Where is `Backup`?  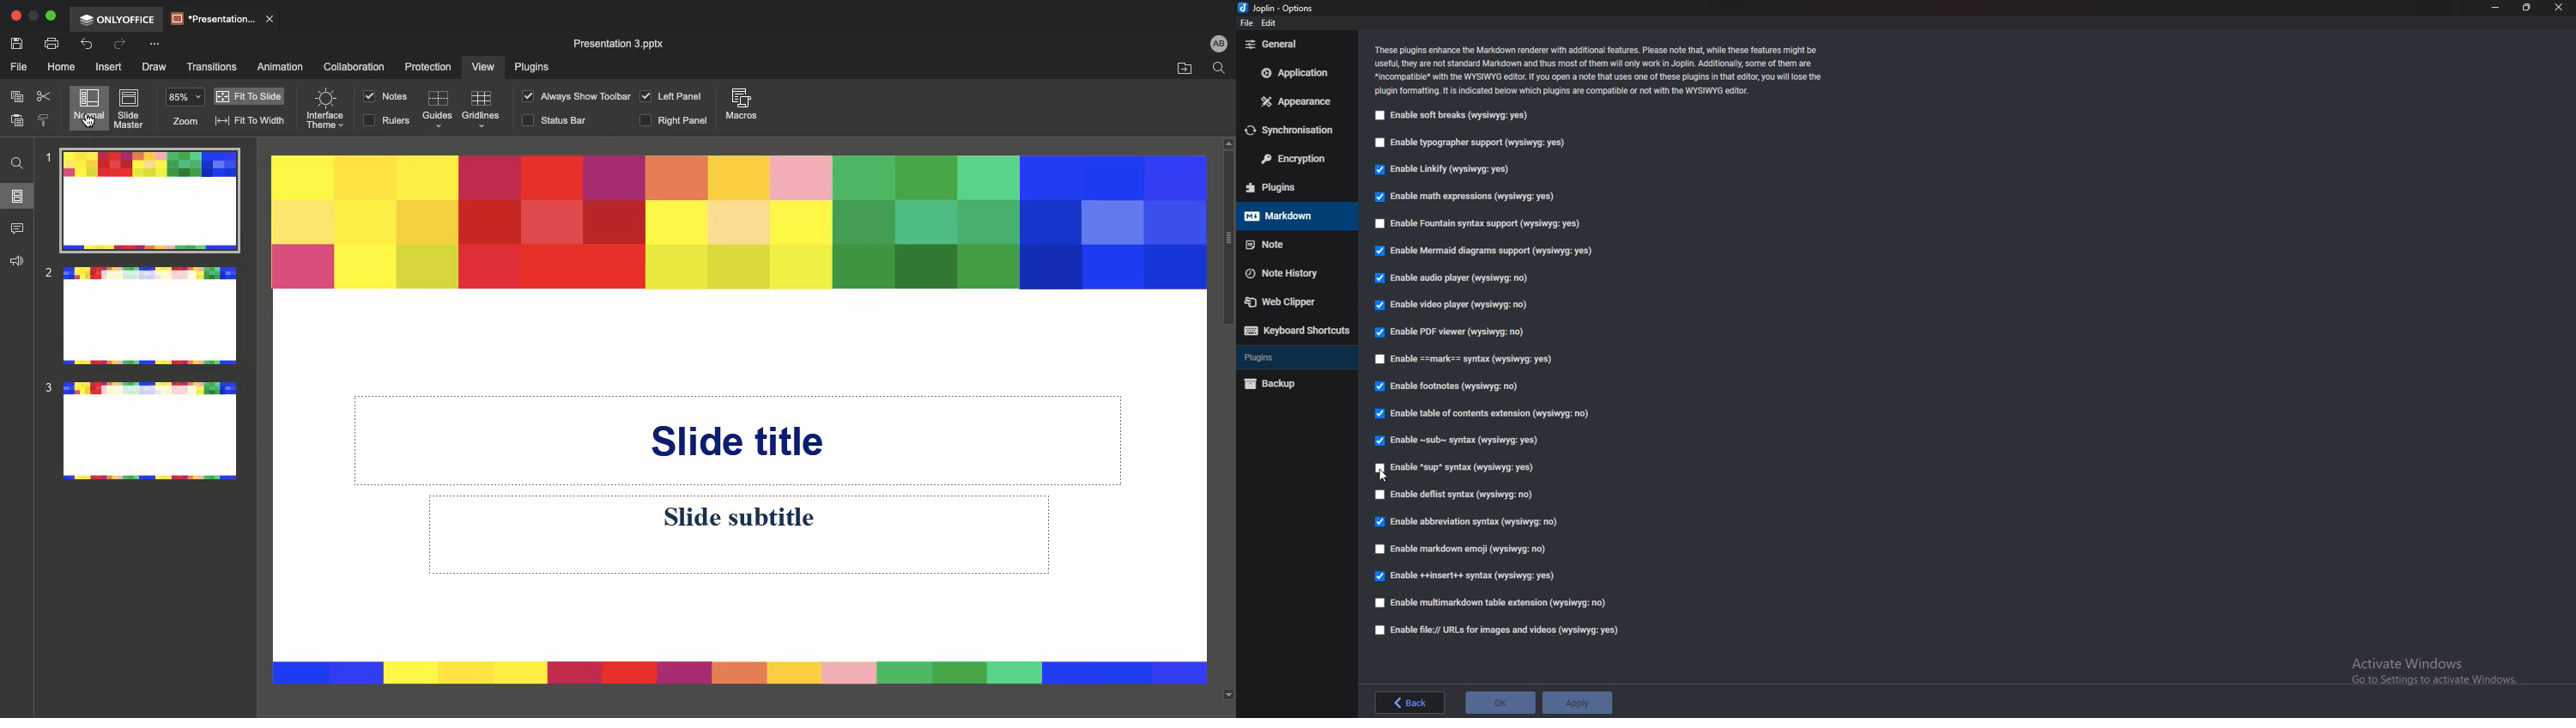 Backup is located at coordinates (1295, 383).